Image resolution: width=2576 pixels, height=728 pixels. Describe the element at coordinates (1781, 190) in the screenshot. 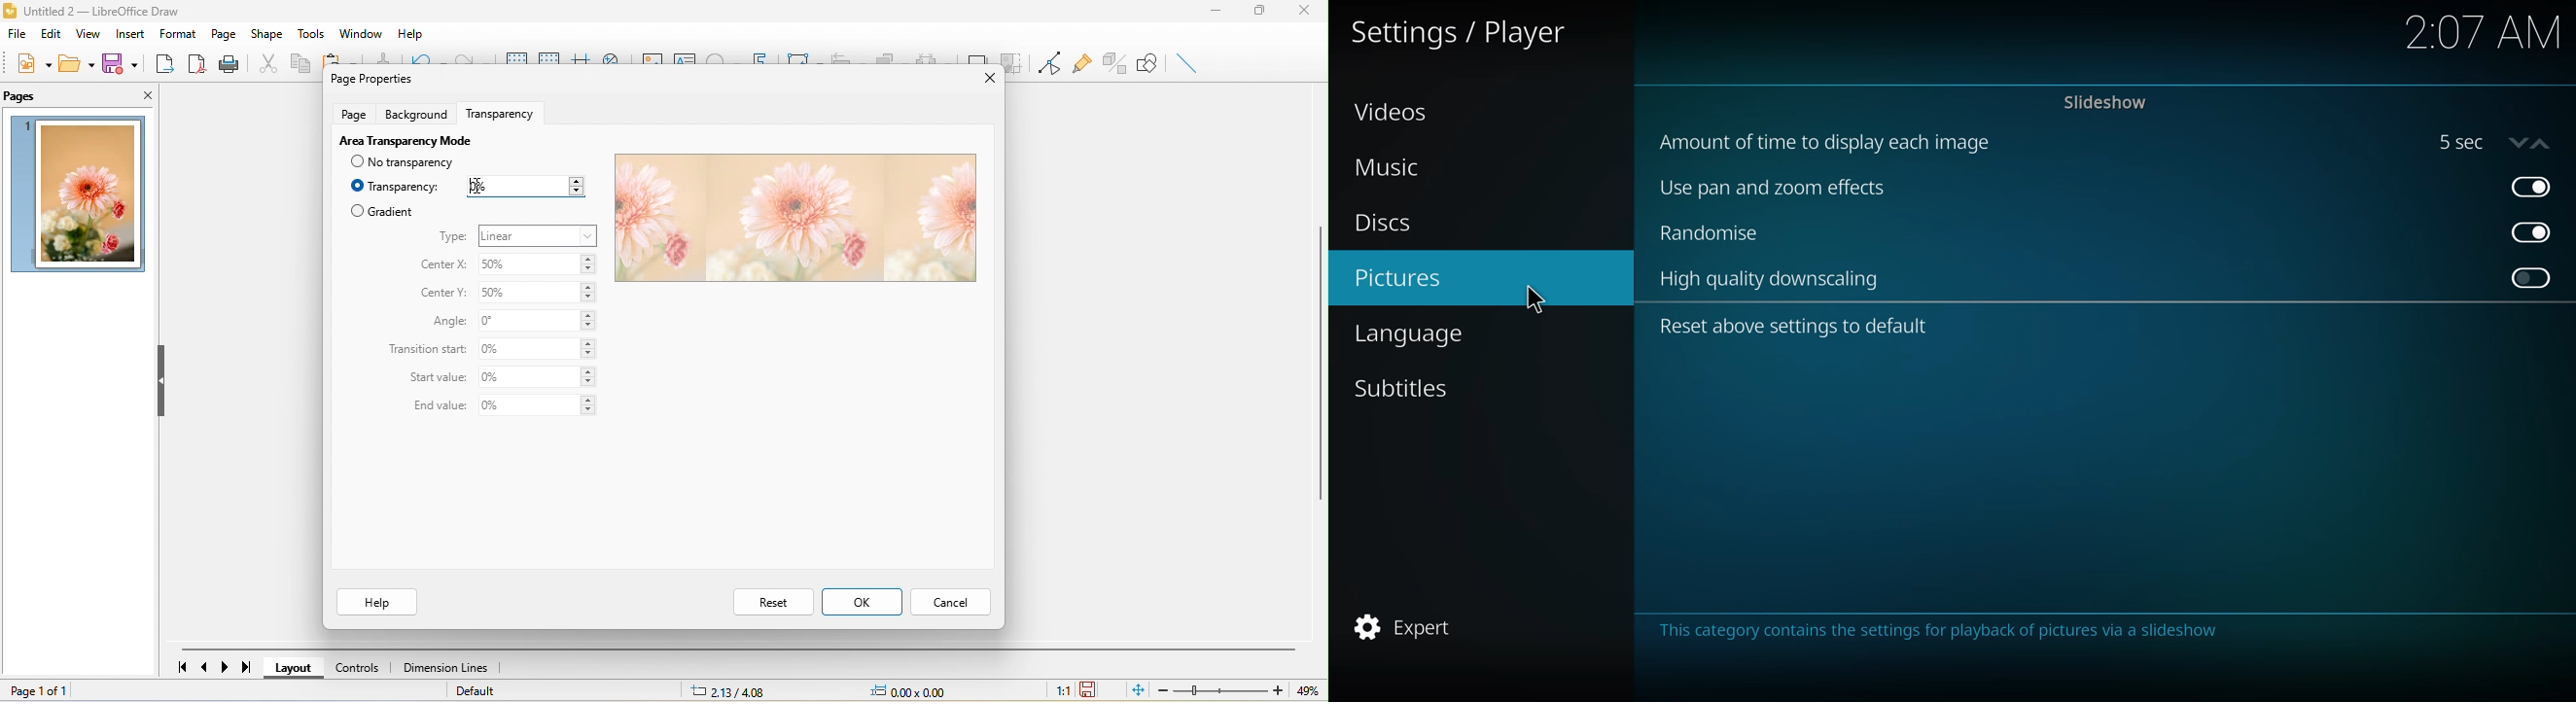

I see `use pan and zoom effects` at that location.